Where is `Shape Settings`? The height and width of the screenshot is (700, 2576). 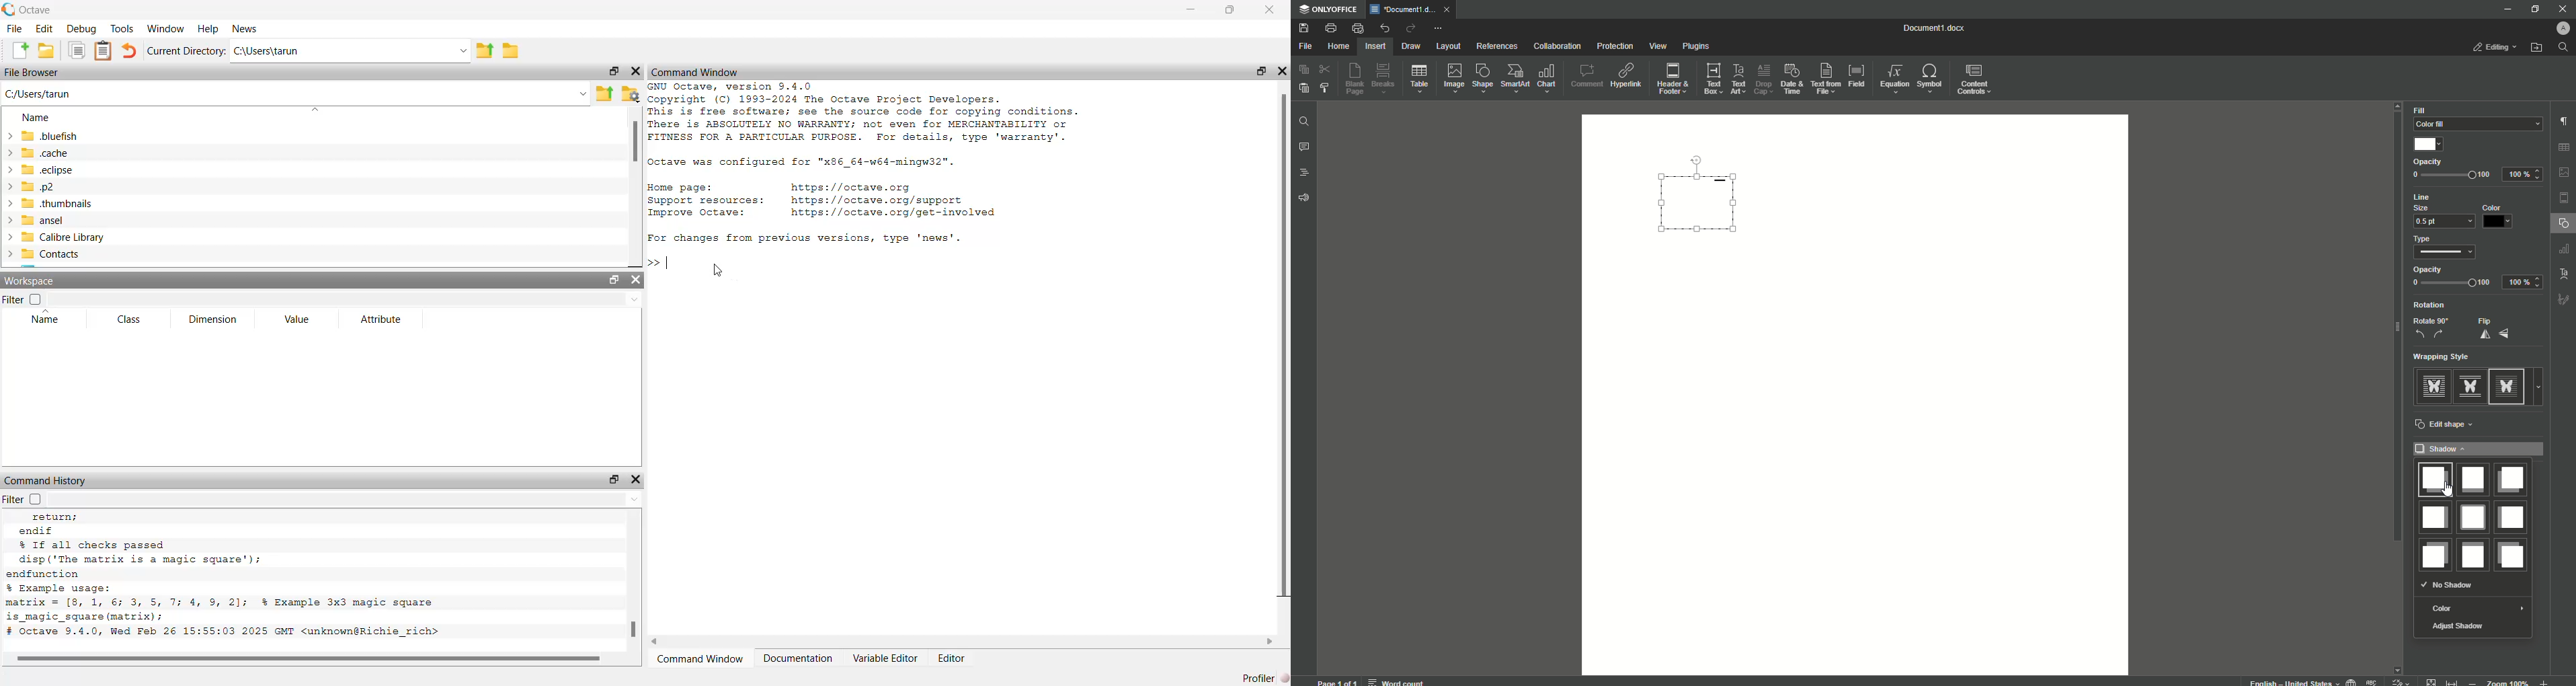
Shape Settings is located at coordinates (2564, 224).